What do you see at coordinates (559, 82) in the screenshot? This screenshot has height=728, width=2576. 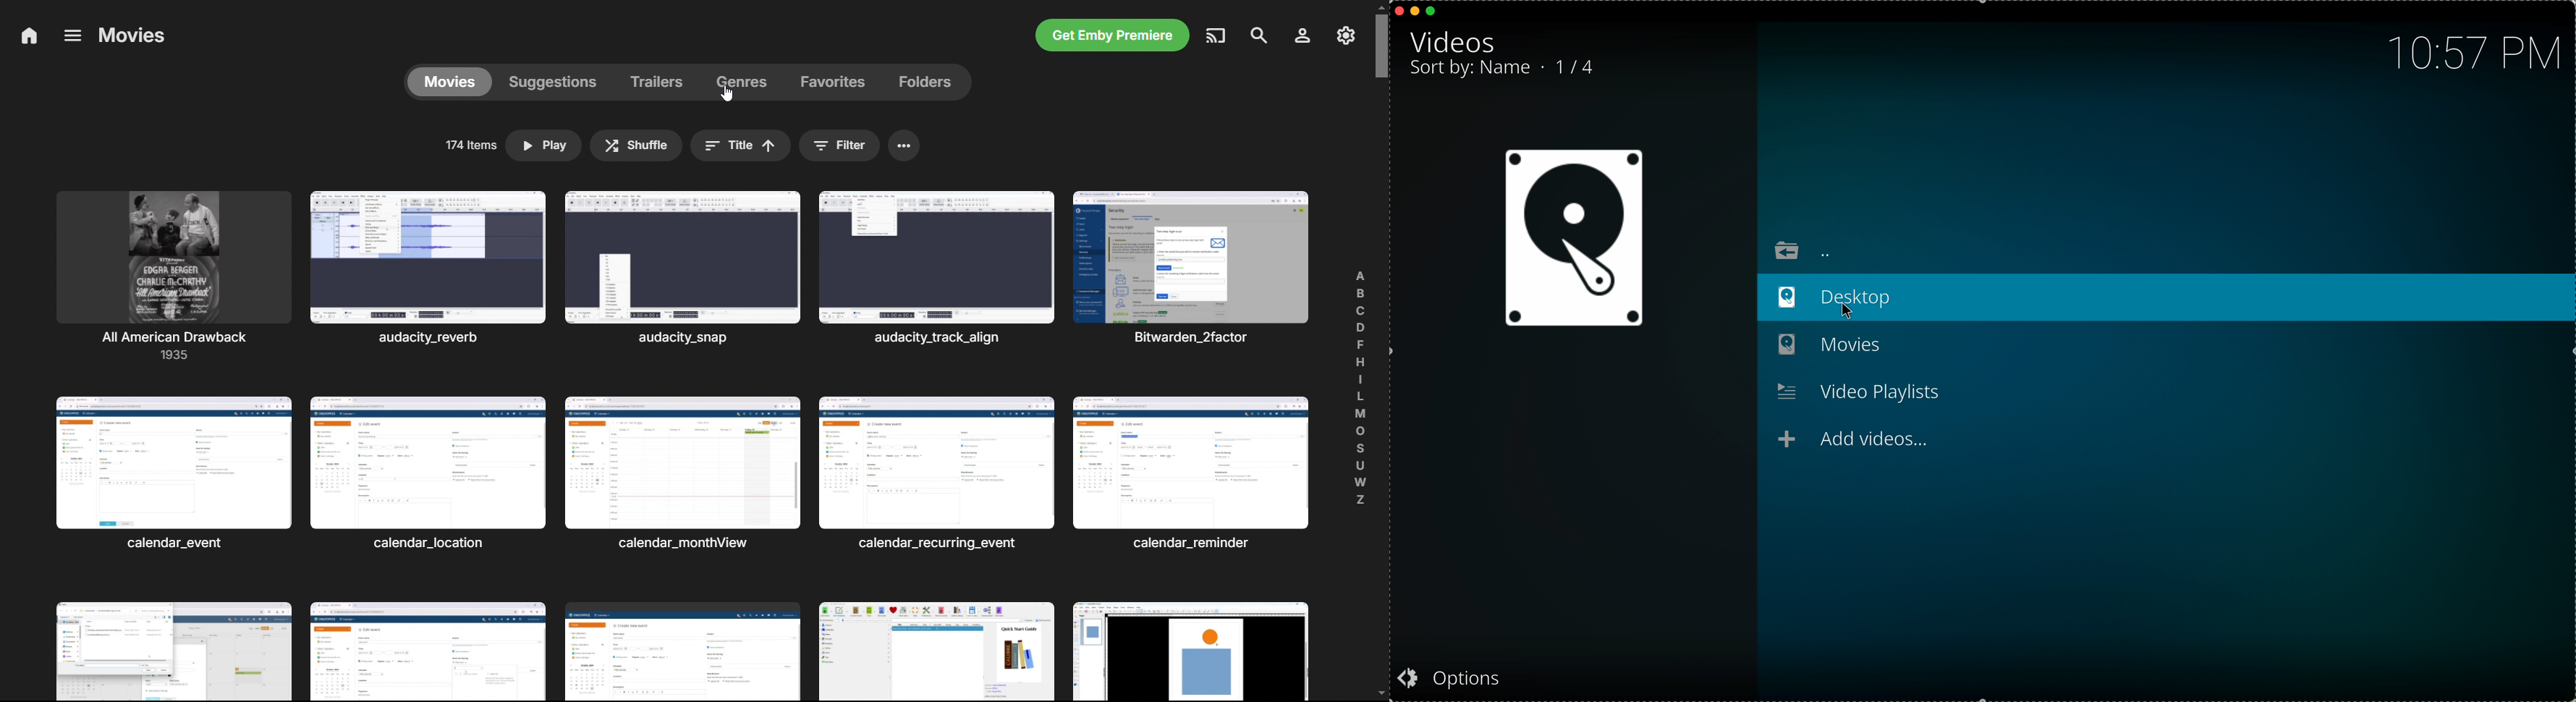 I see `suggestions` at bounding box center [559, 82].